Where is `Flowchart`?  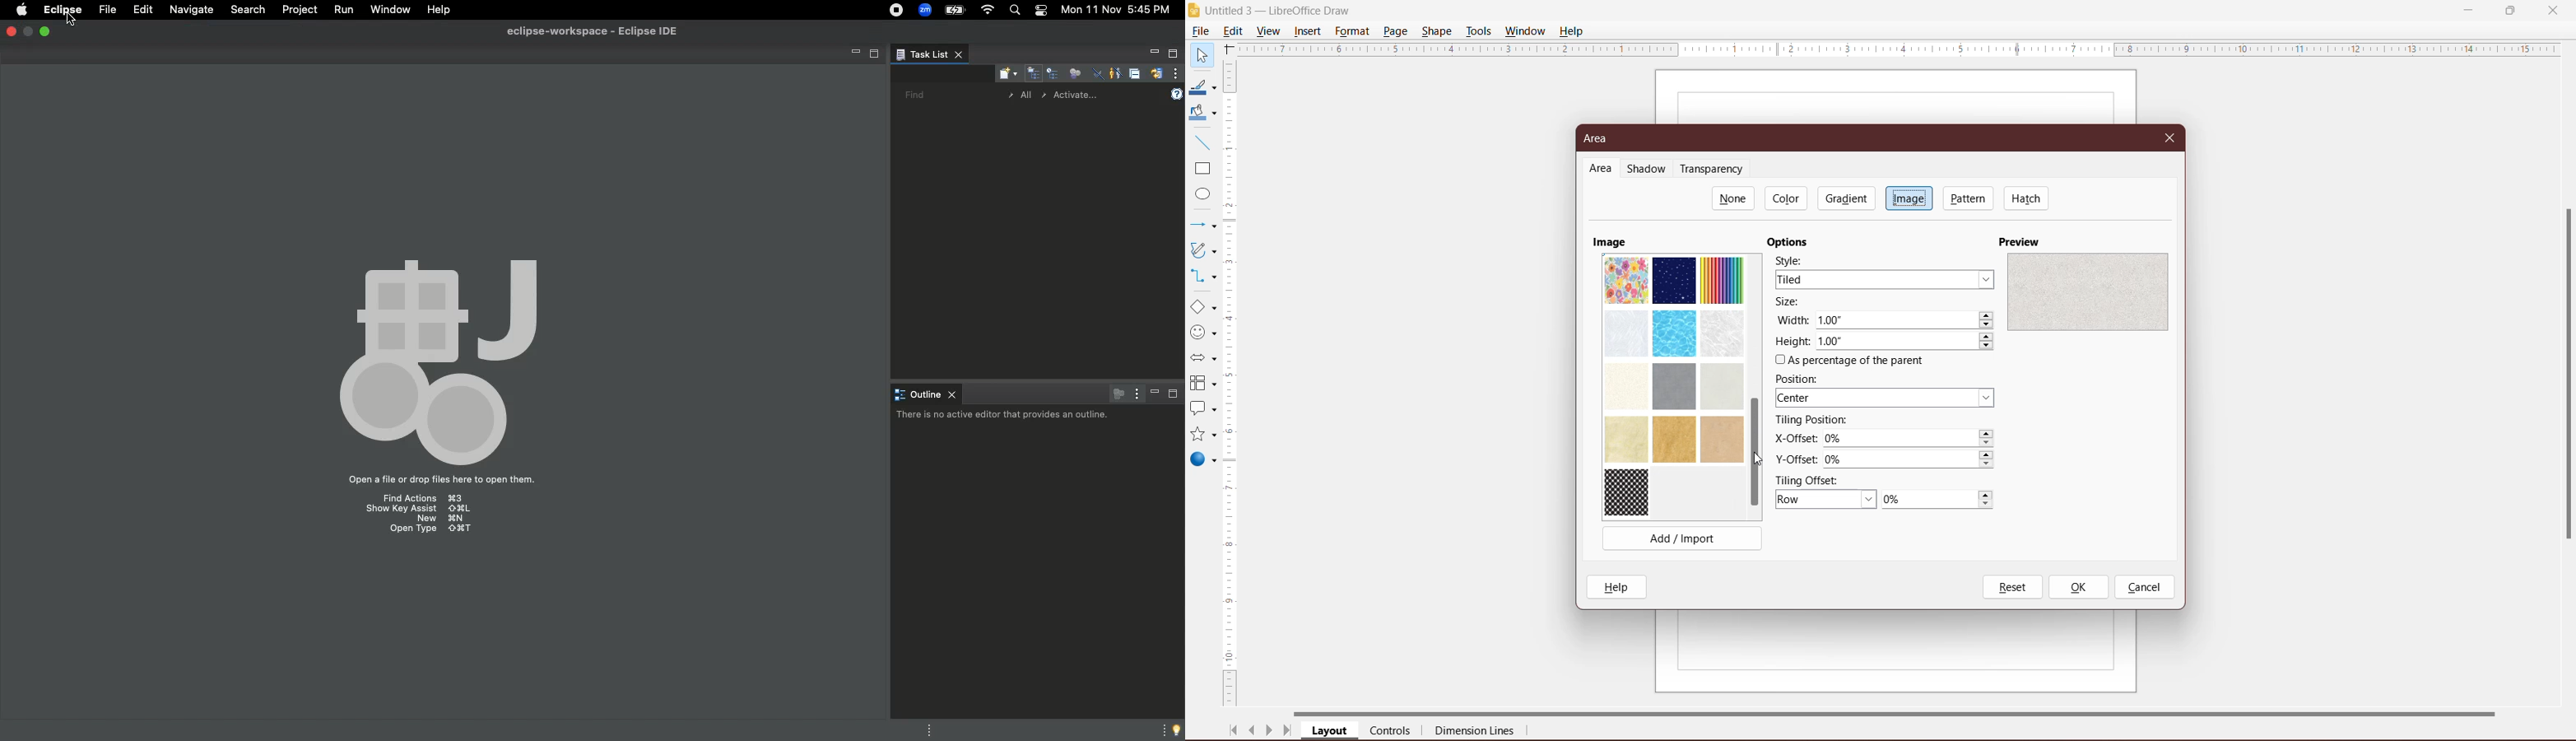 Flowchart is located at coordinates (1203, 384).